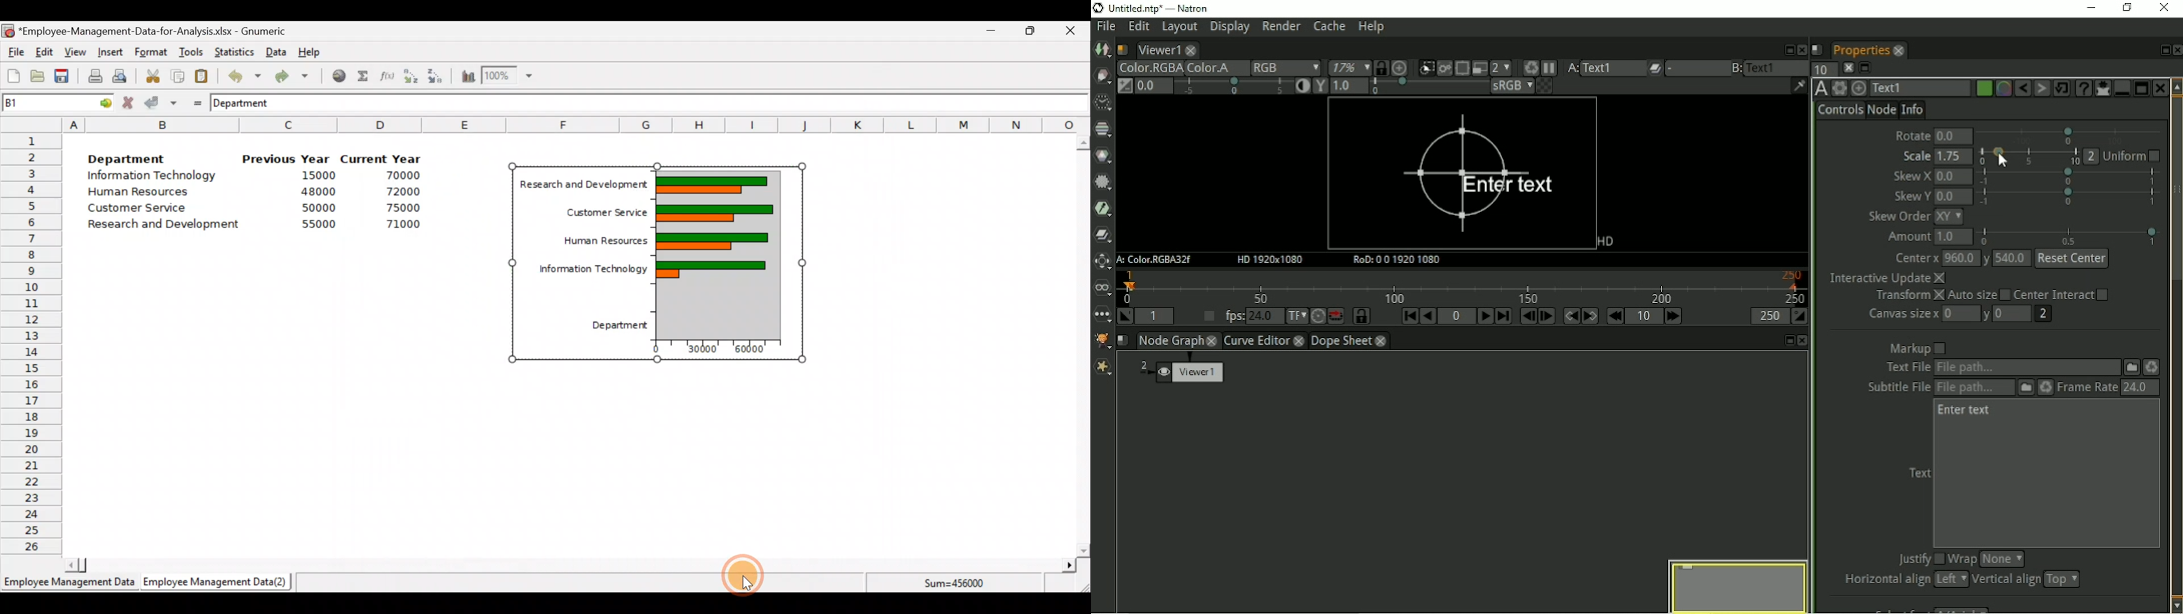 This screenshot has width=2184, height=616. I want to click on Previous Year, so click(287, 159).